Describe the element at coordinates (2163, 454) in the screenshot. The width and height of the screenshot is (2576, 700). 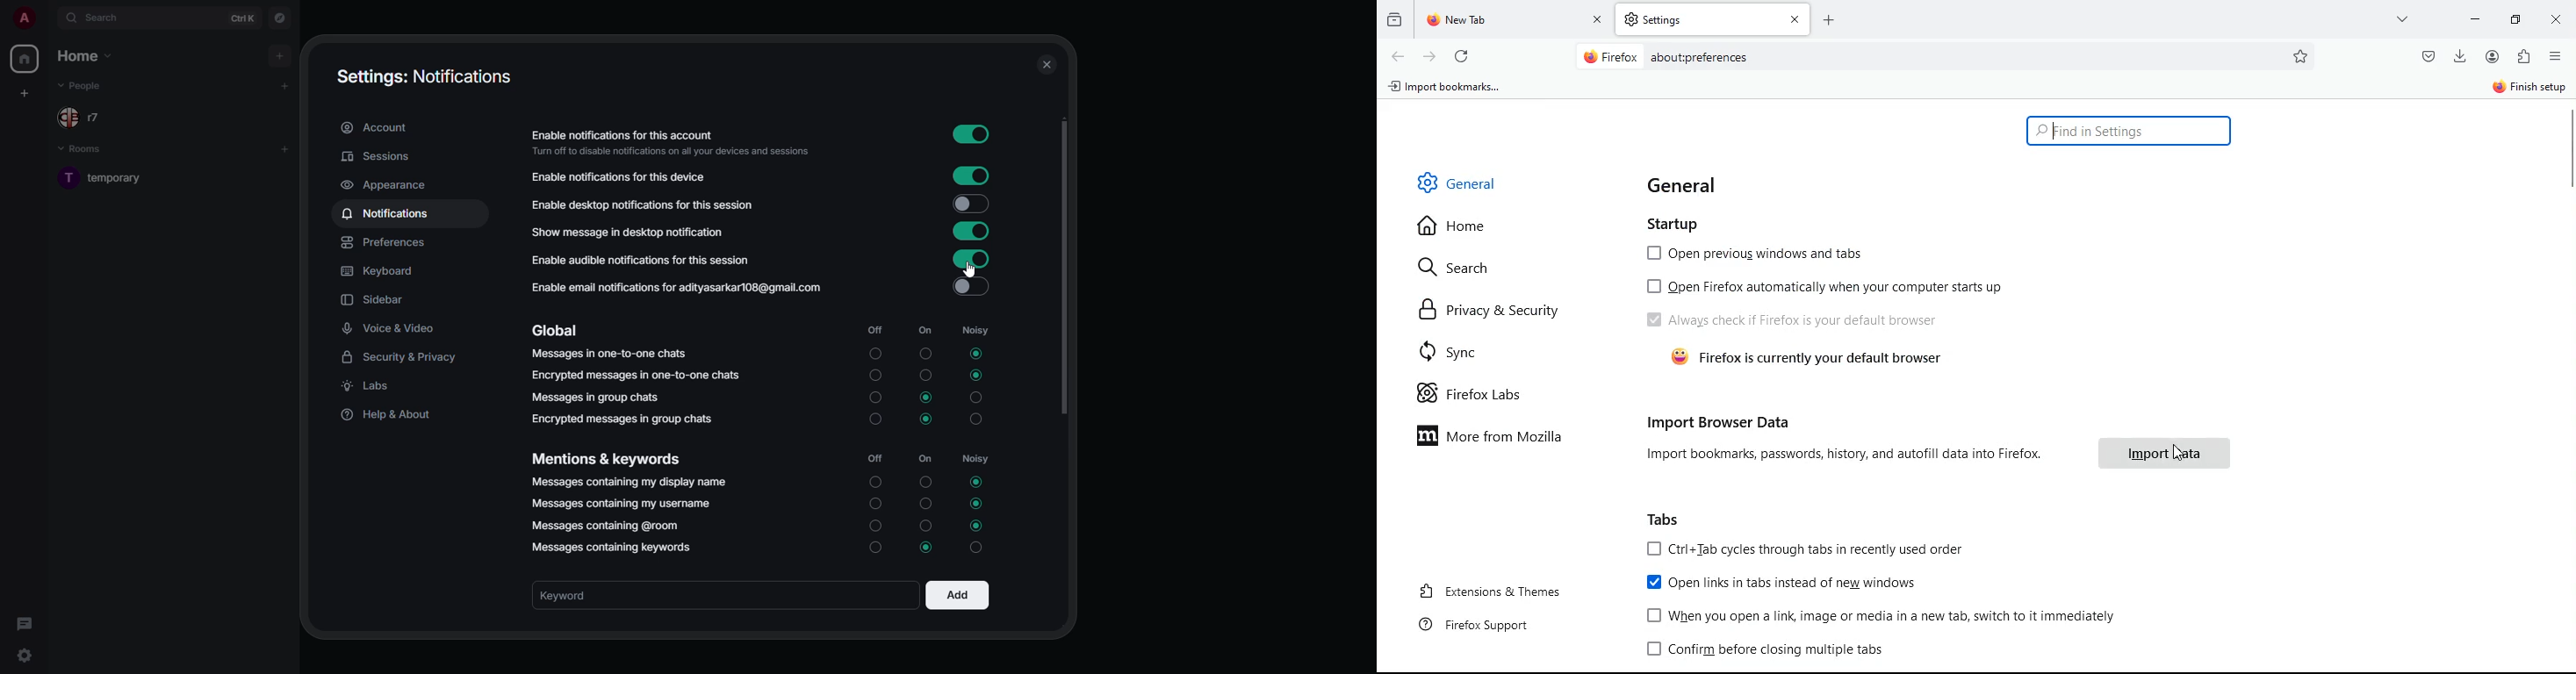
I see `import data` at that location.